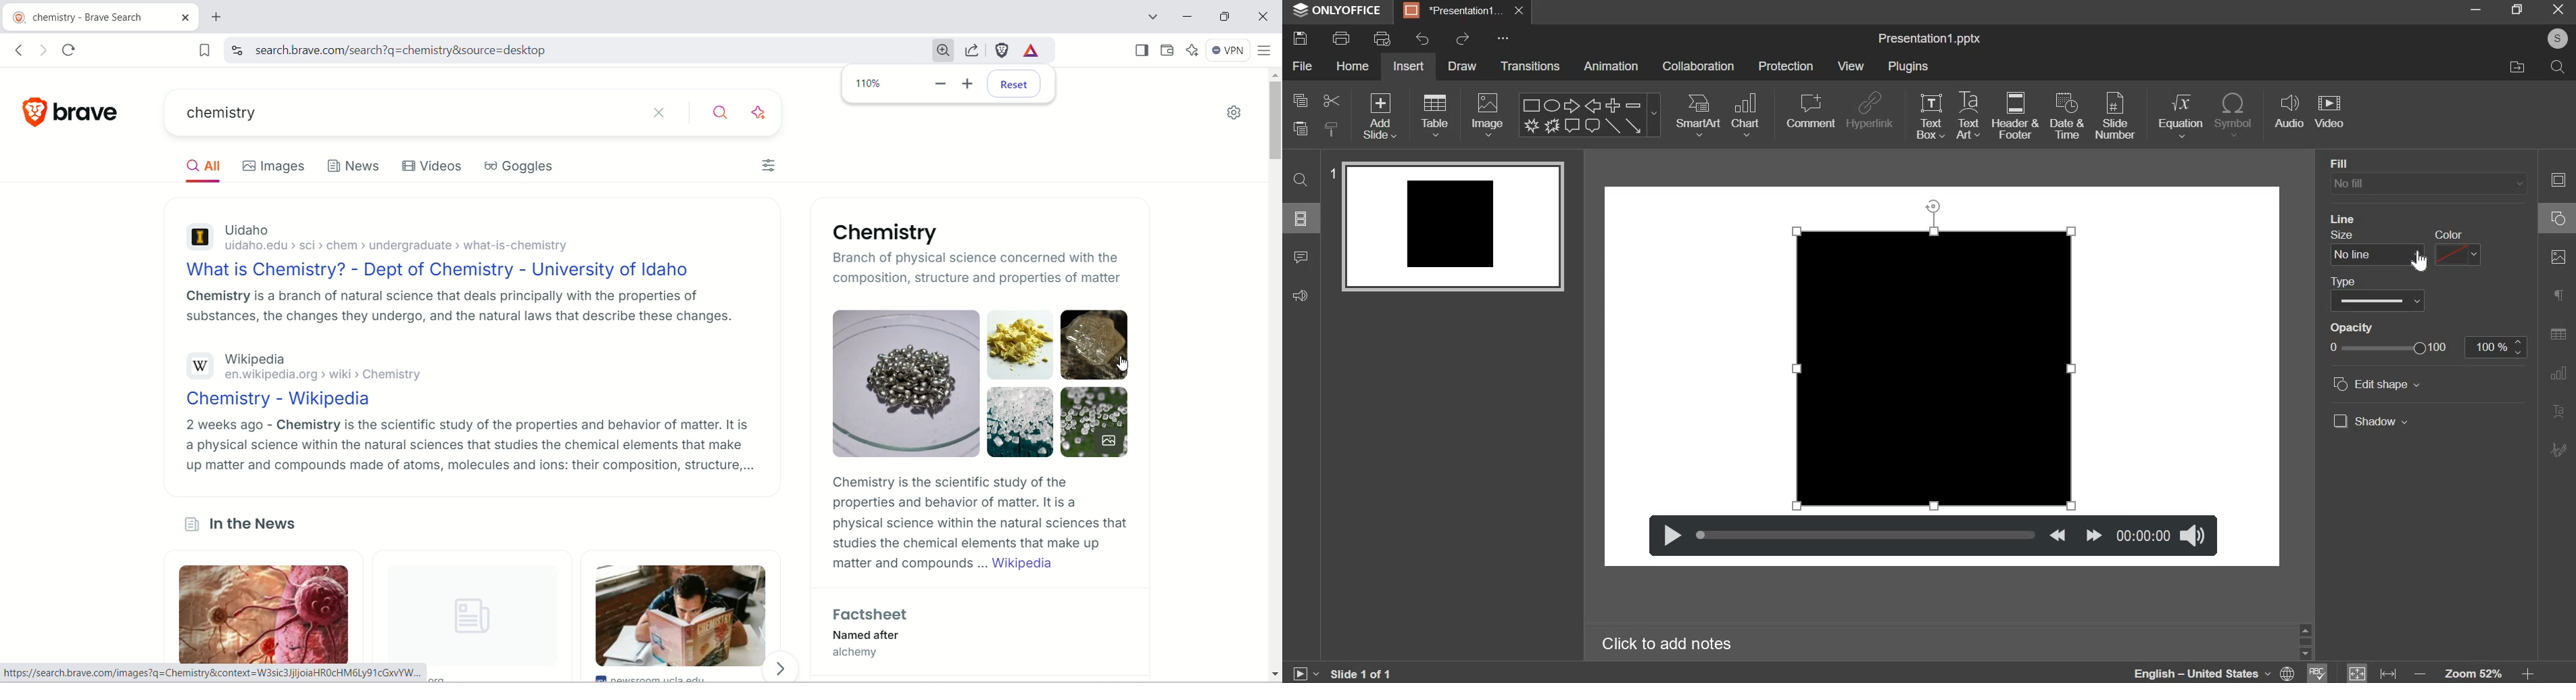 Image resolution: width=2576 pixels, height=700 pixels. I want to click on Size, so click(2347, 235).